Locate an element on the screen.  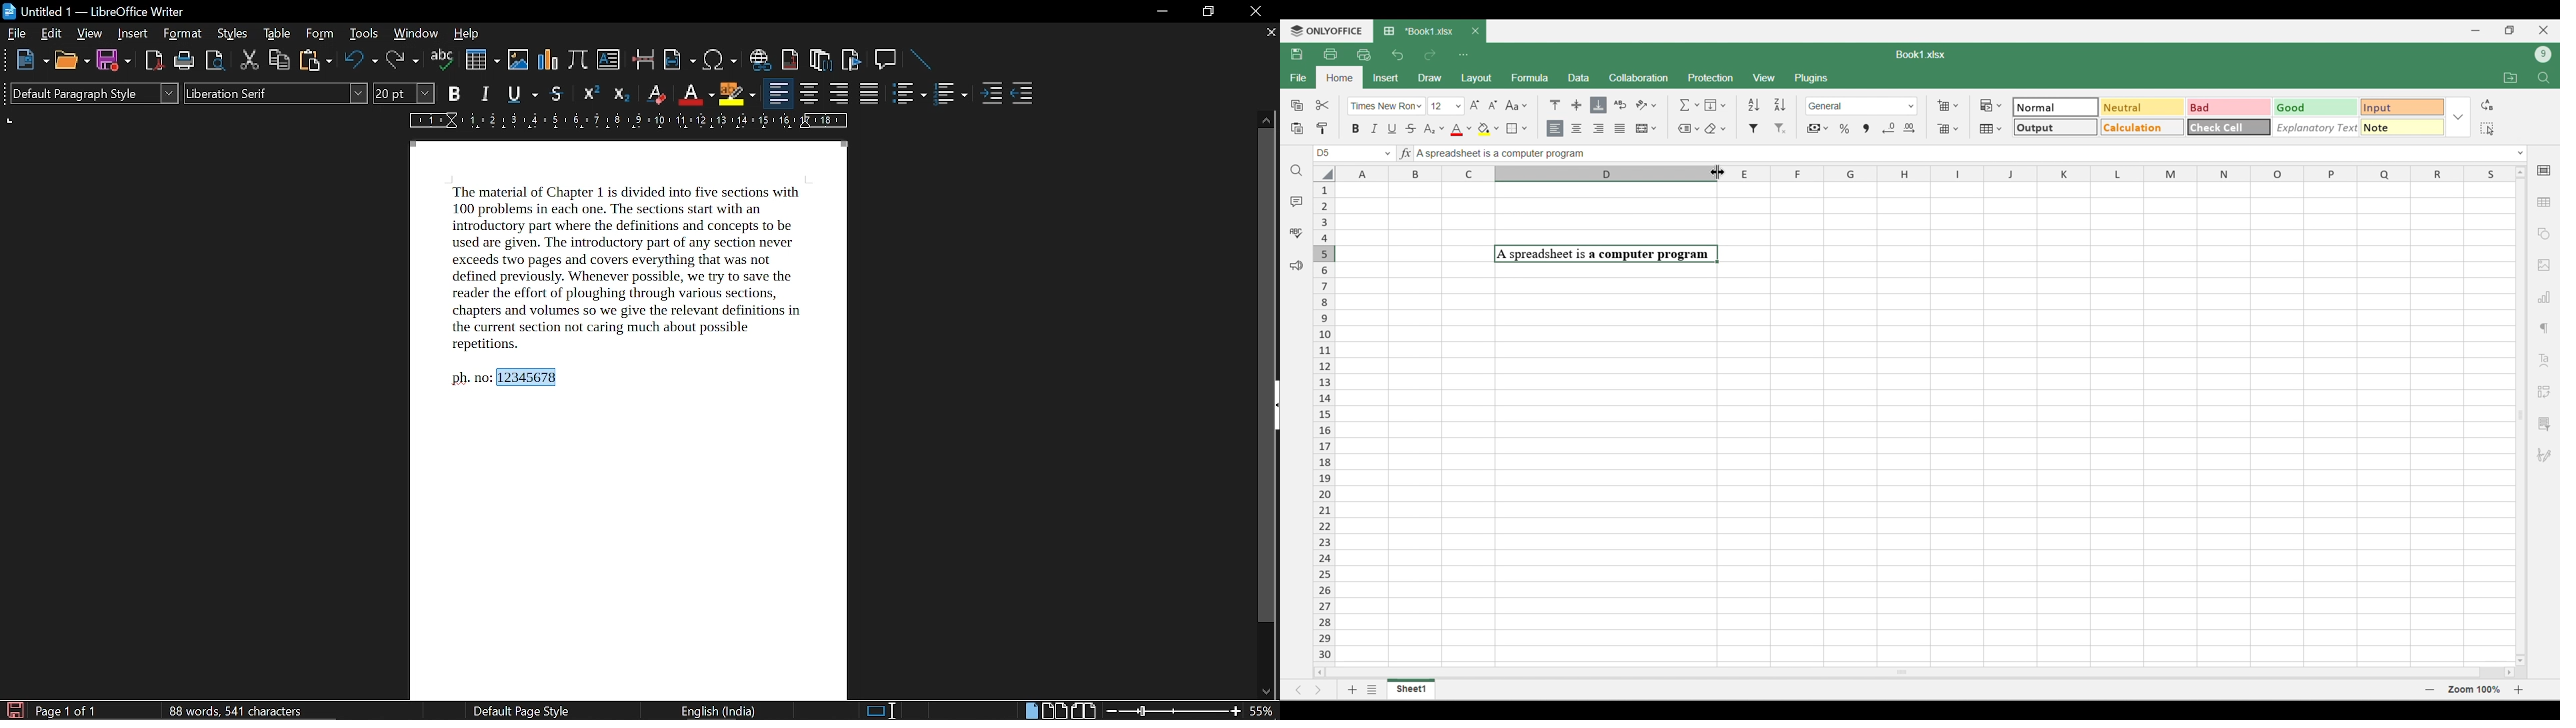
insert hyperlink is located at coordinates (758, 59).